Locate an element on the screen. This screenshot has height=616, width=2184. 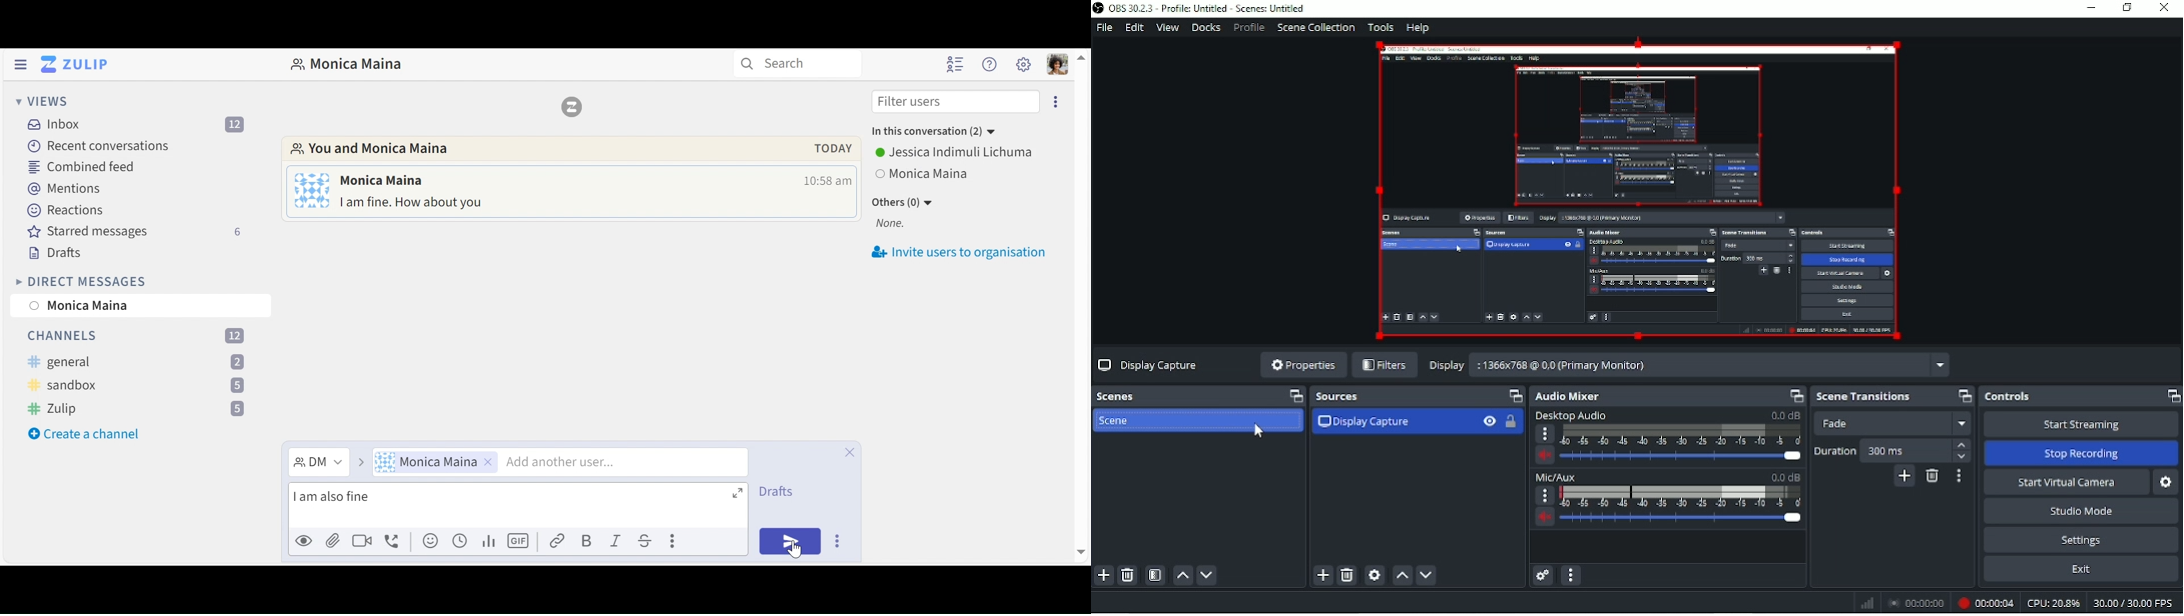
cursor is located at coordinates (794, 549).